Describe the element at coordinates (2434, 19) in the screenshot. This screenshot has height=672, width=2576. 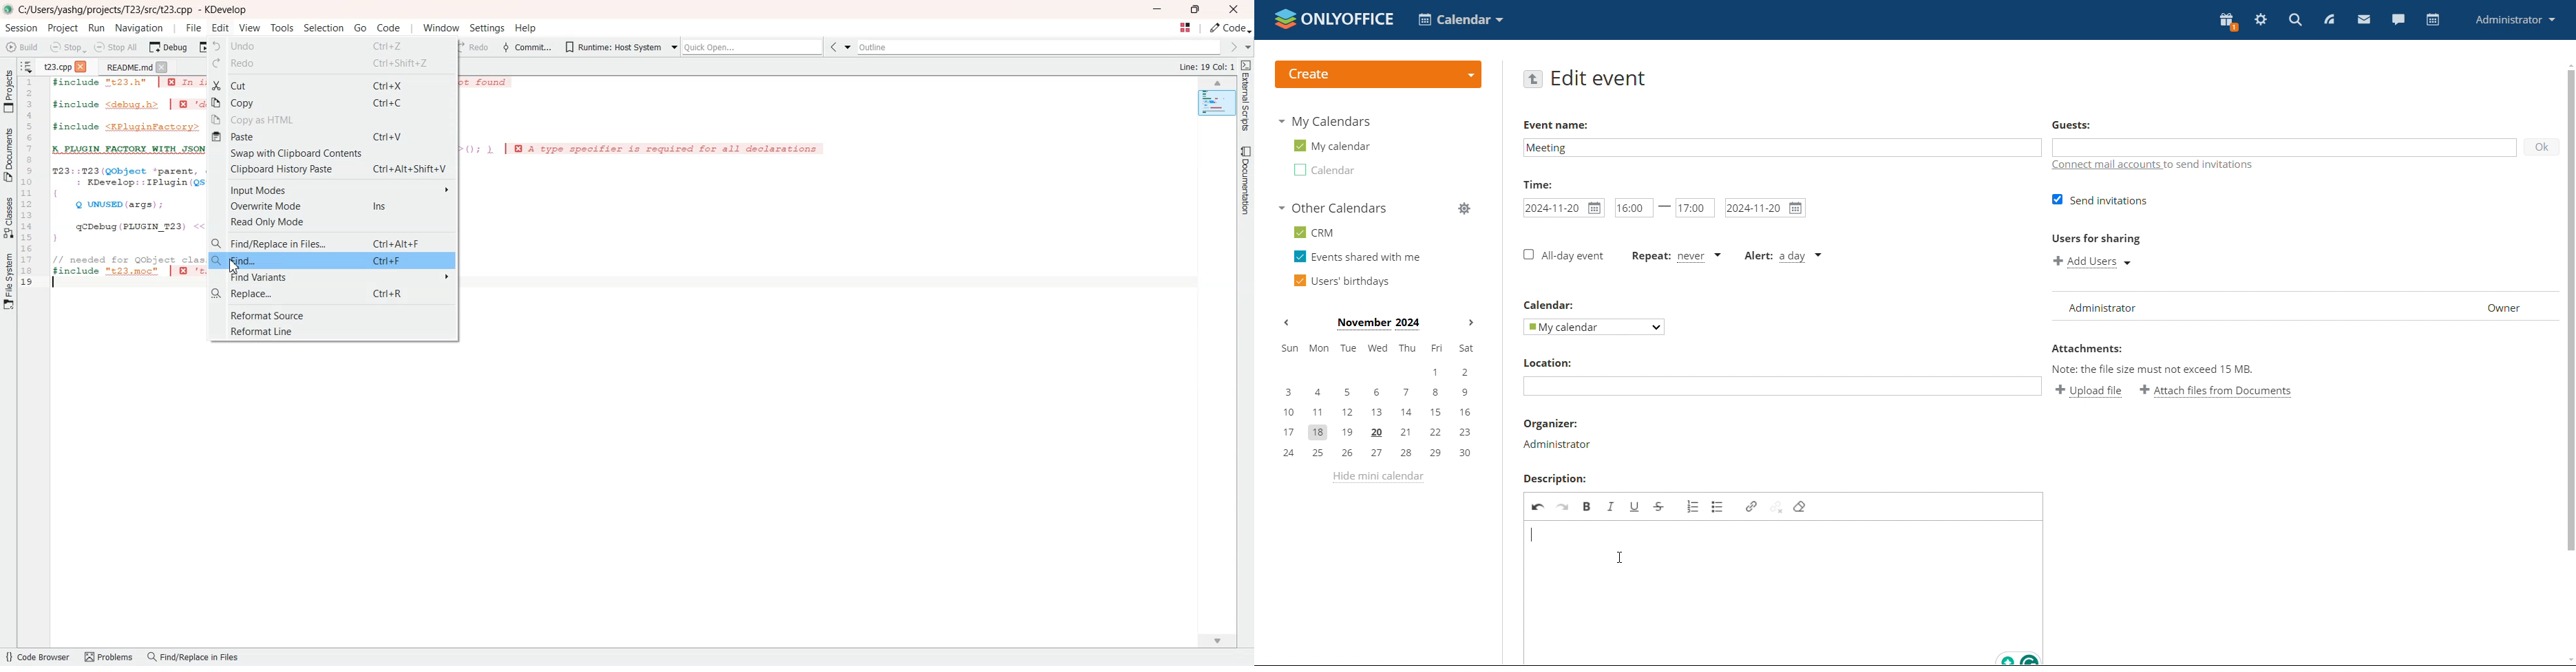
I see `calendar` at that location.